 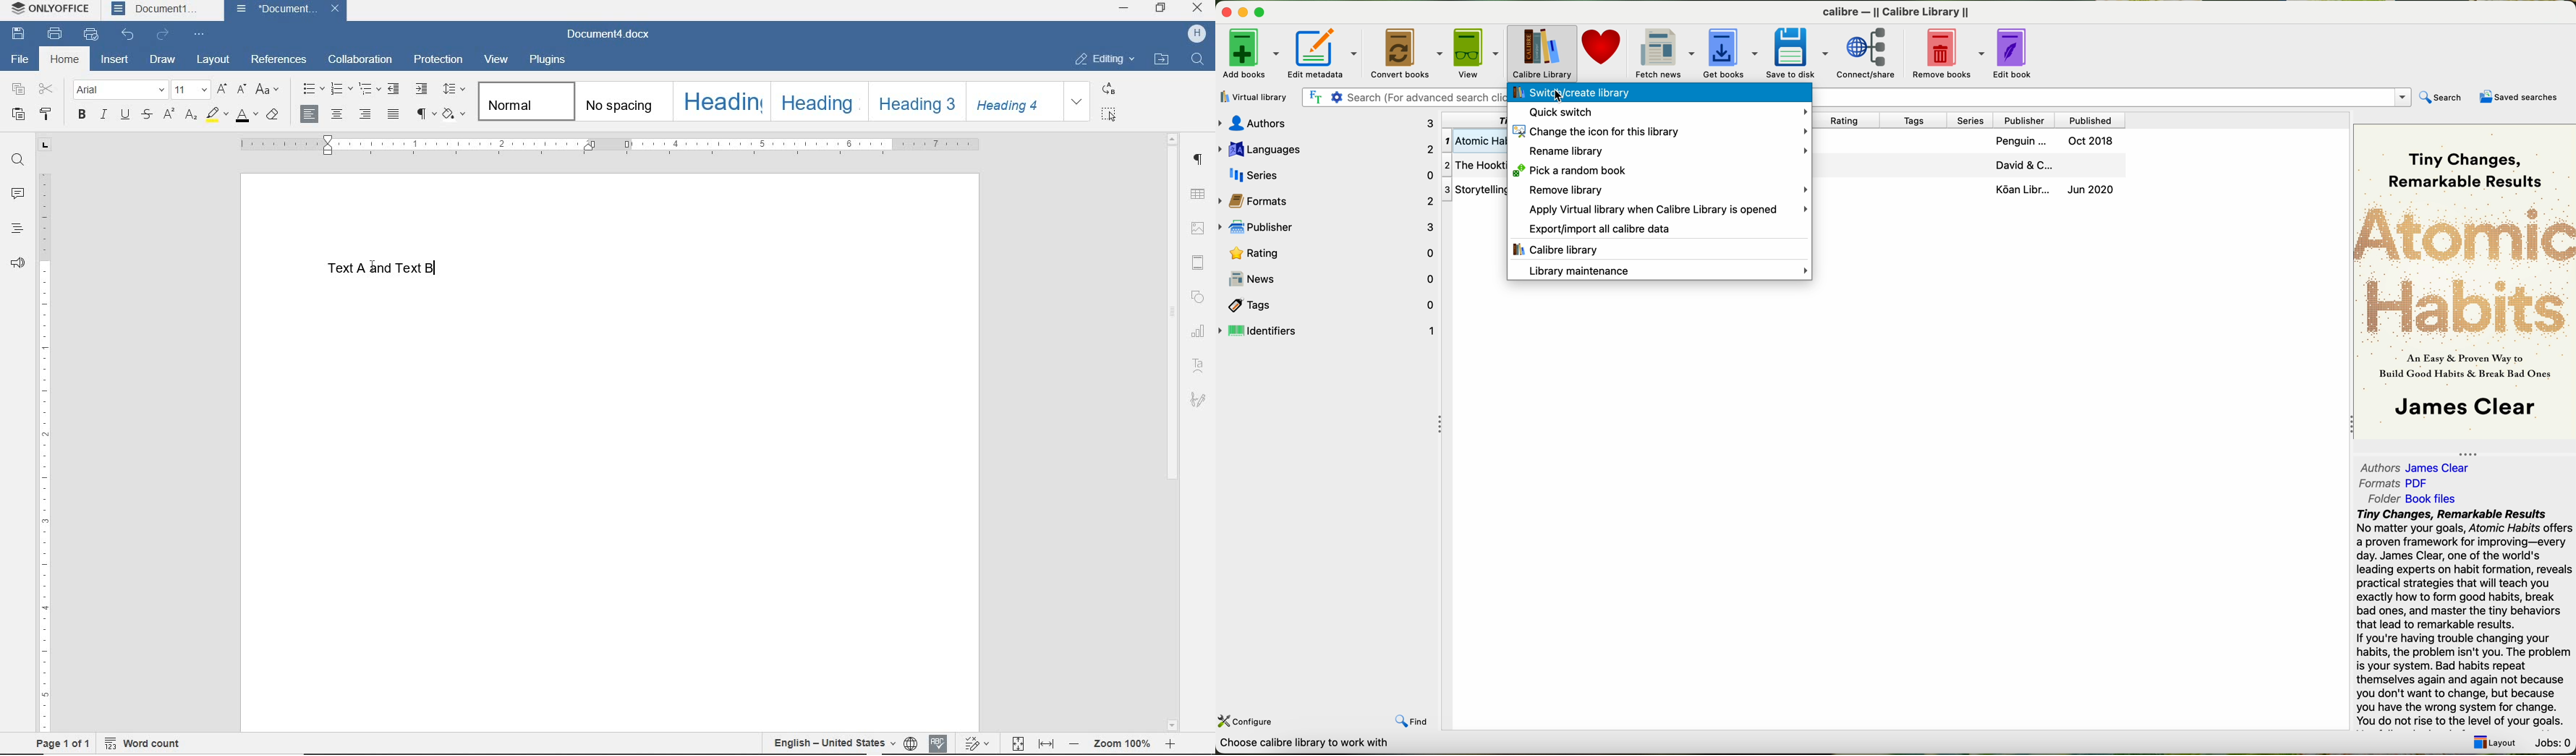 I want to click on restore down, so click(x=1161, y=9).